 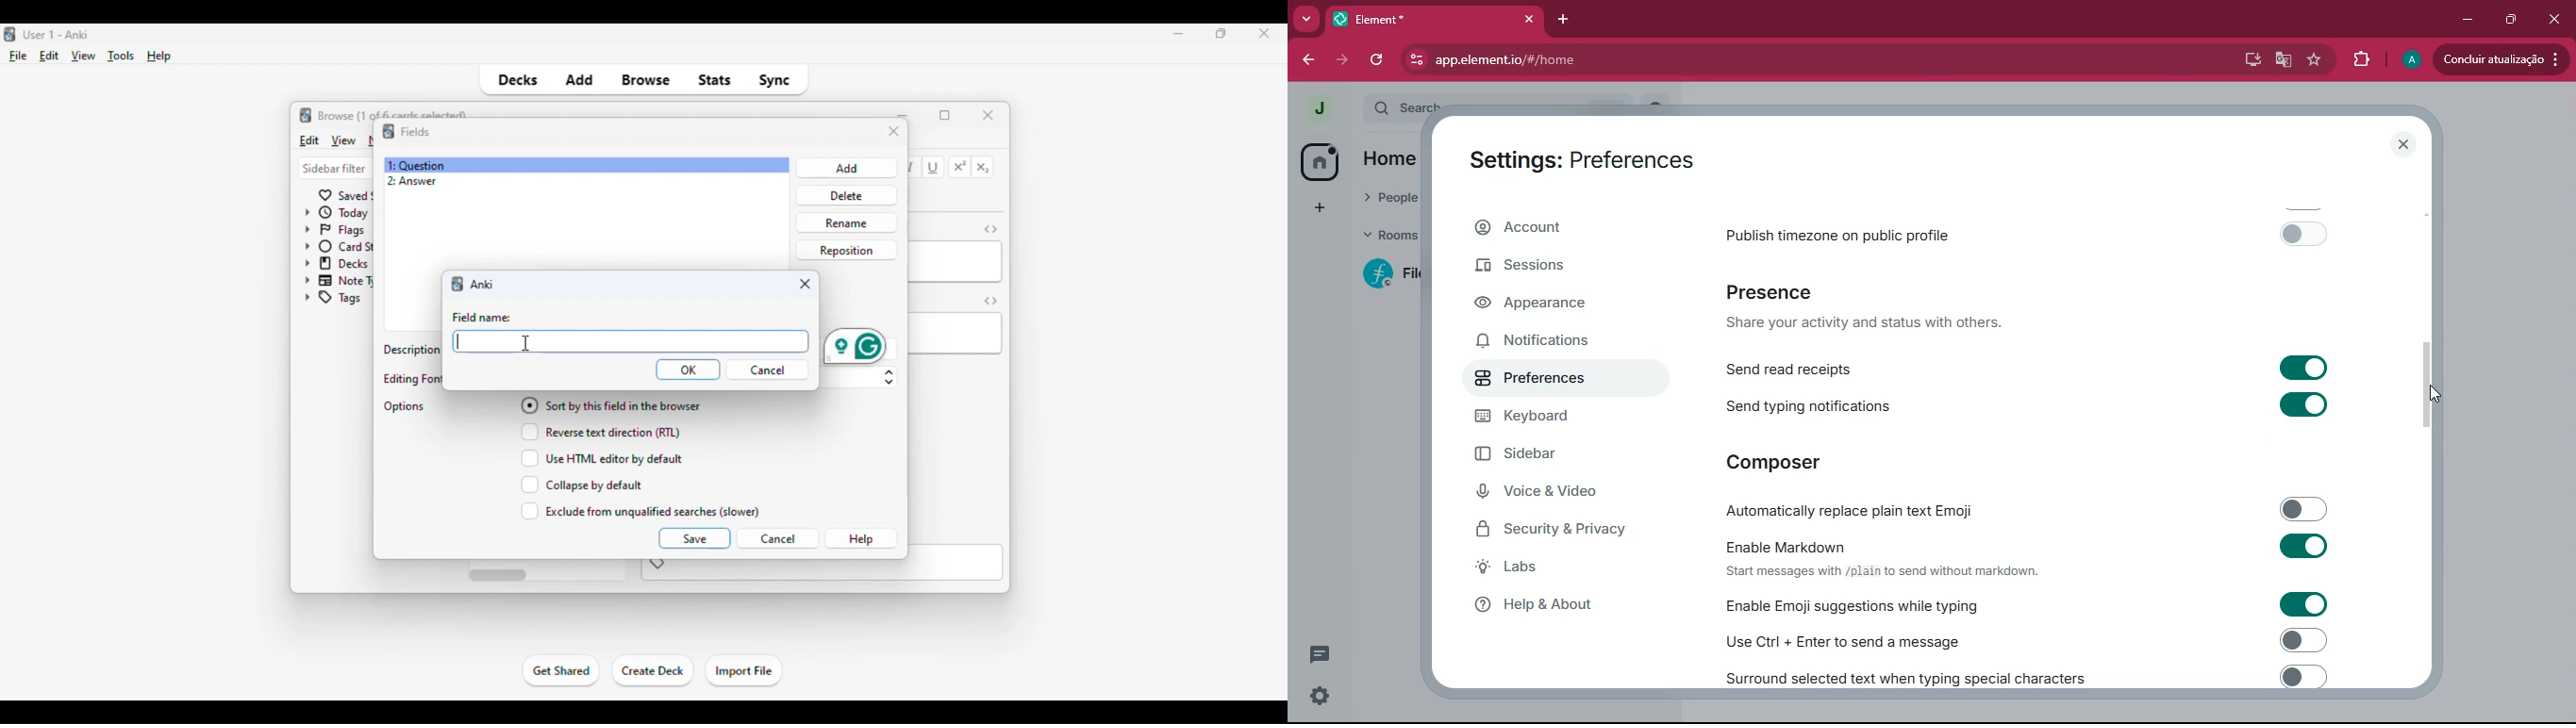 I want to click on save, so click(x=694, y=538).